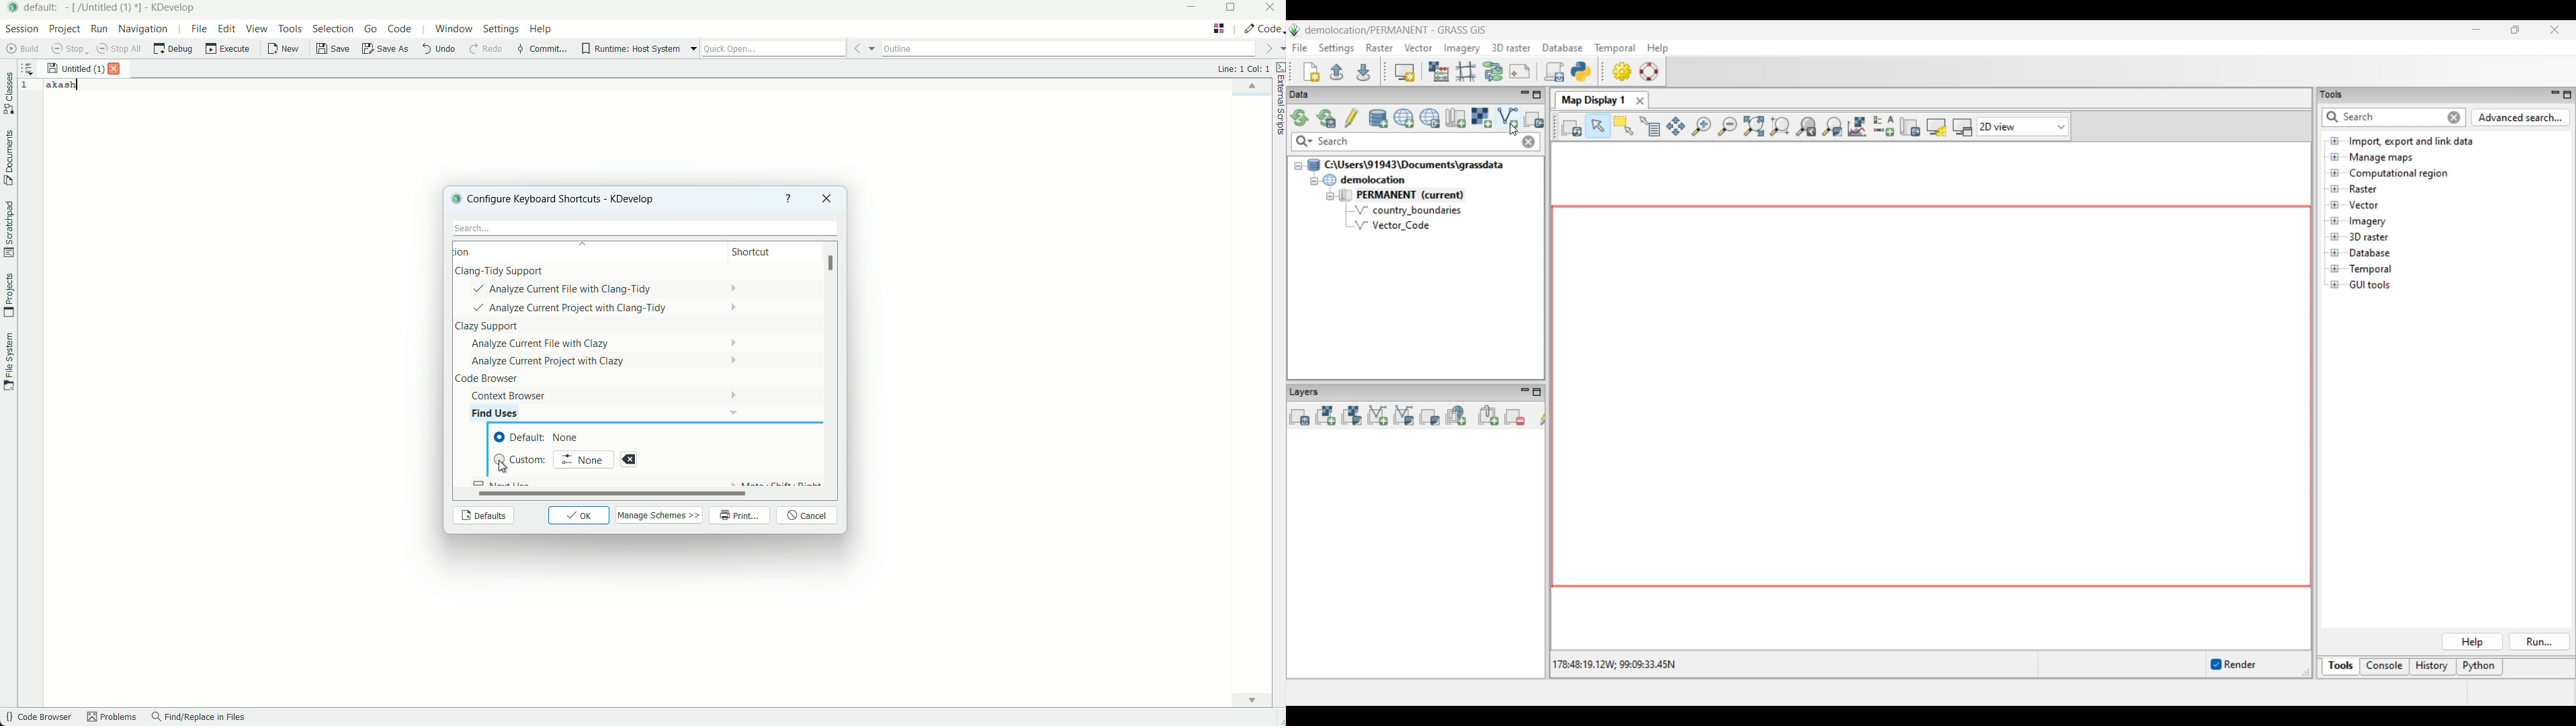  What do you see at coordinates (2382, 158) in the screenshot?
I see `Double click to see files under Manage maps` at bounding box center [2382, 158].